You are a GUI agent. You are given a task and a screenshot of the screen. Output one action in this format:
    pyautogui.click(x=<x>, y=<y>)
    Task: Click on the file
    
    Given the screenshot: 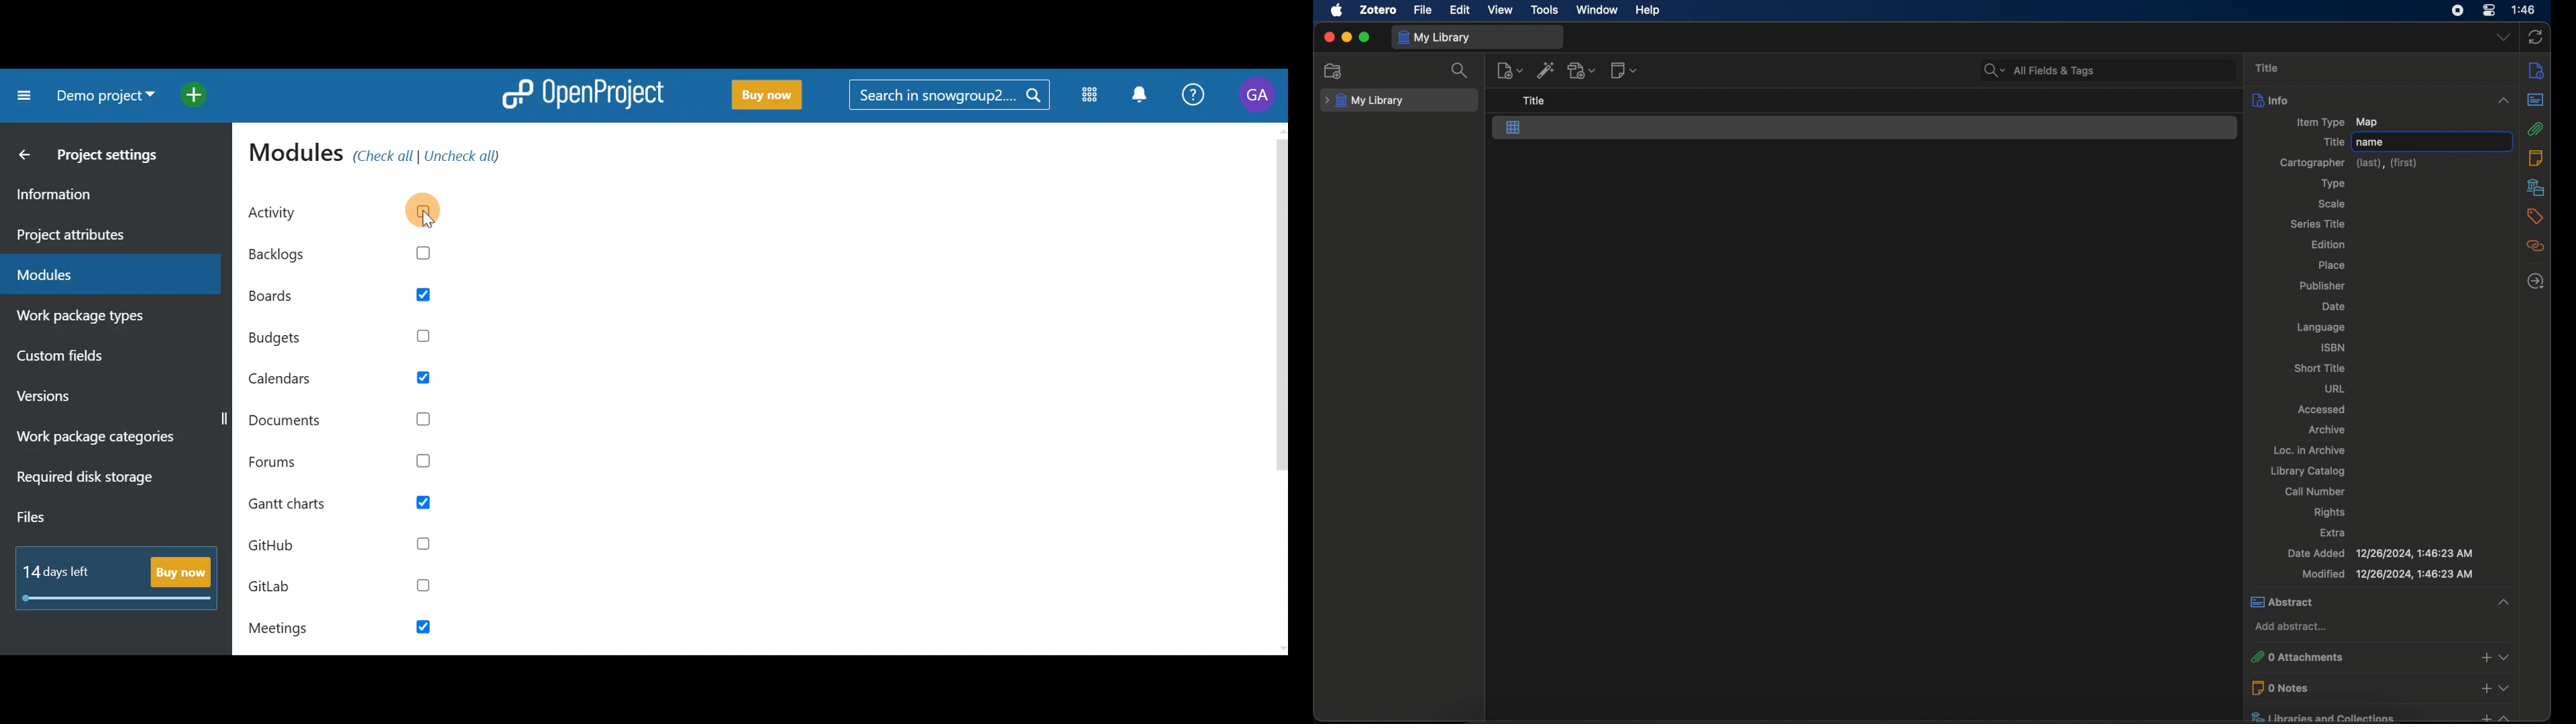 What is the action you would take?
    pyautogui.click(x=1422, y=9)
    